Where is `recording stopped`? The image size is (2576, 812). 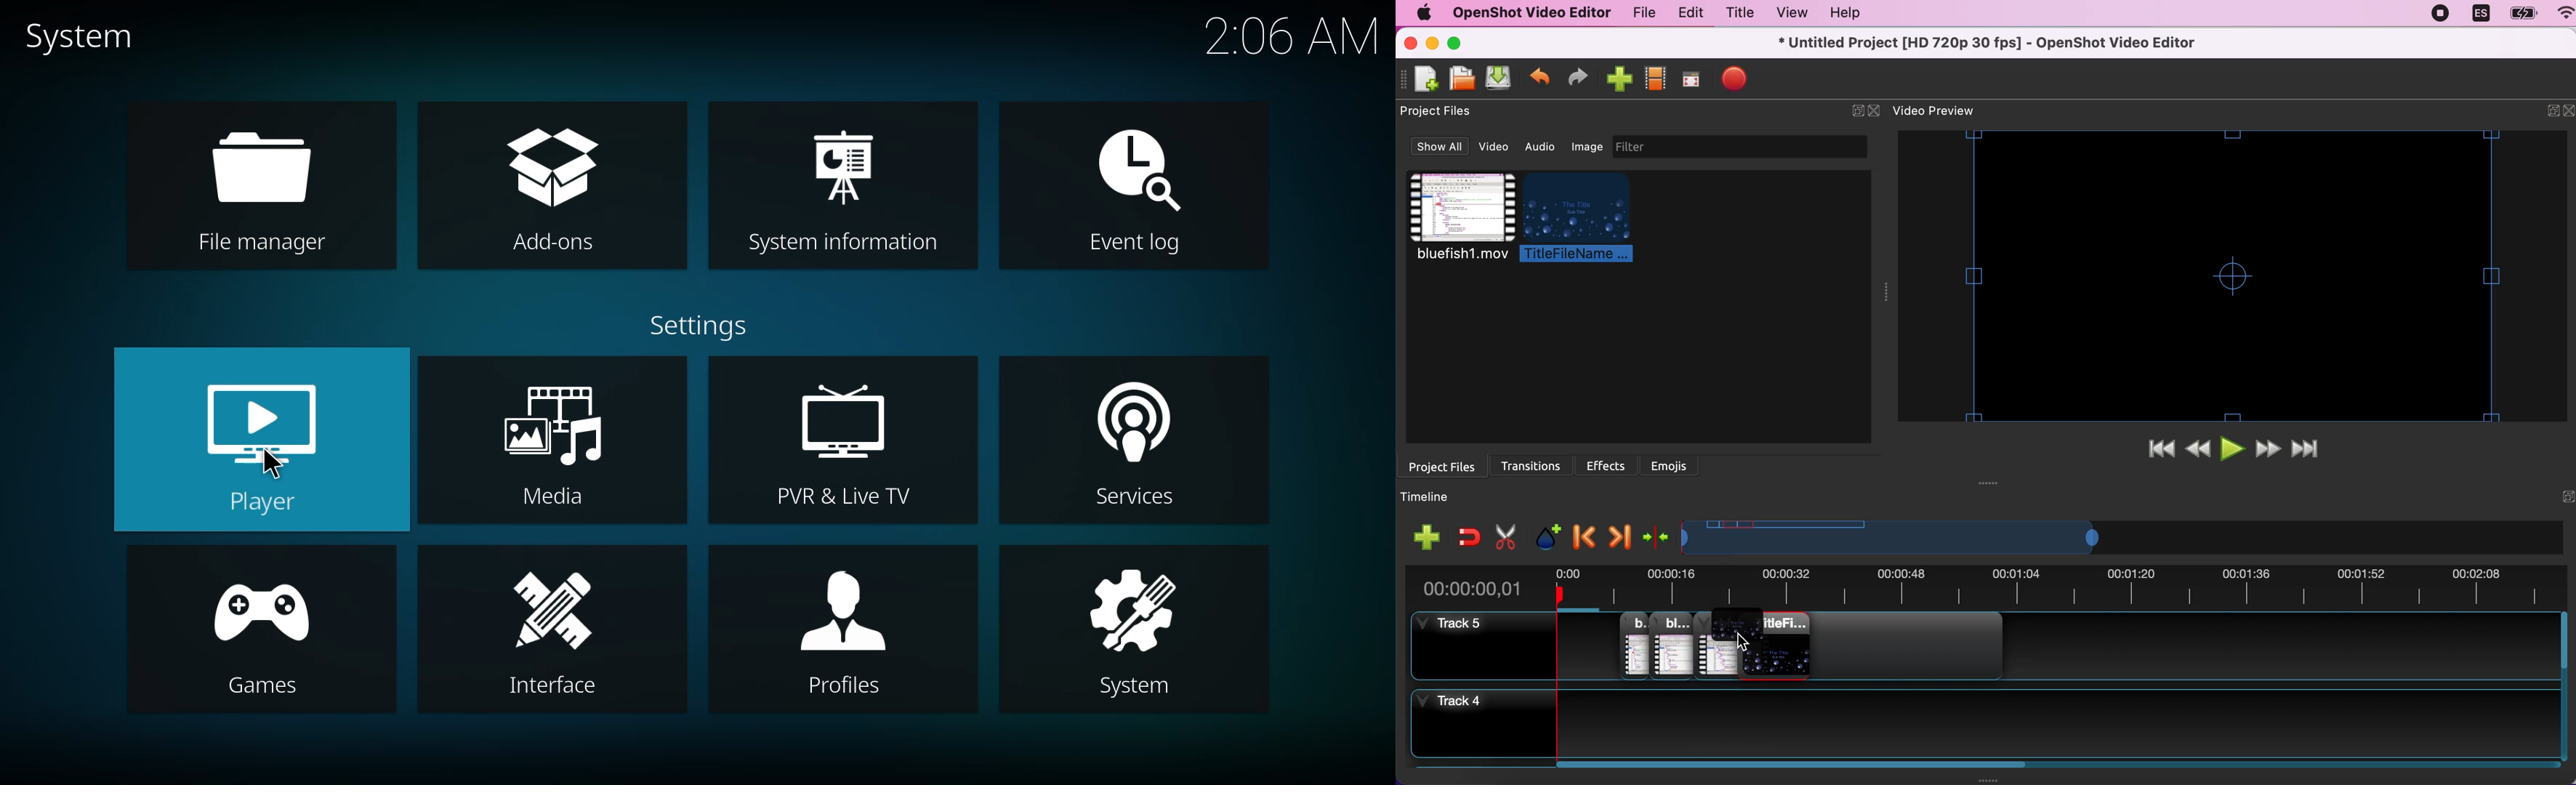
recording stopped is located at coordinates (2443, 13).